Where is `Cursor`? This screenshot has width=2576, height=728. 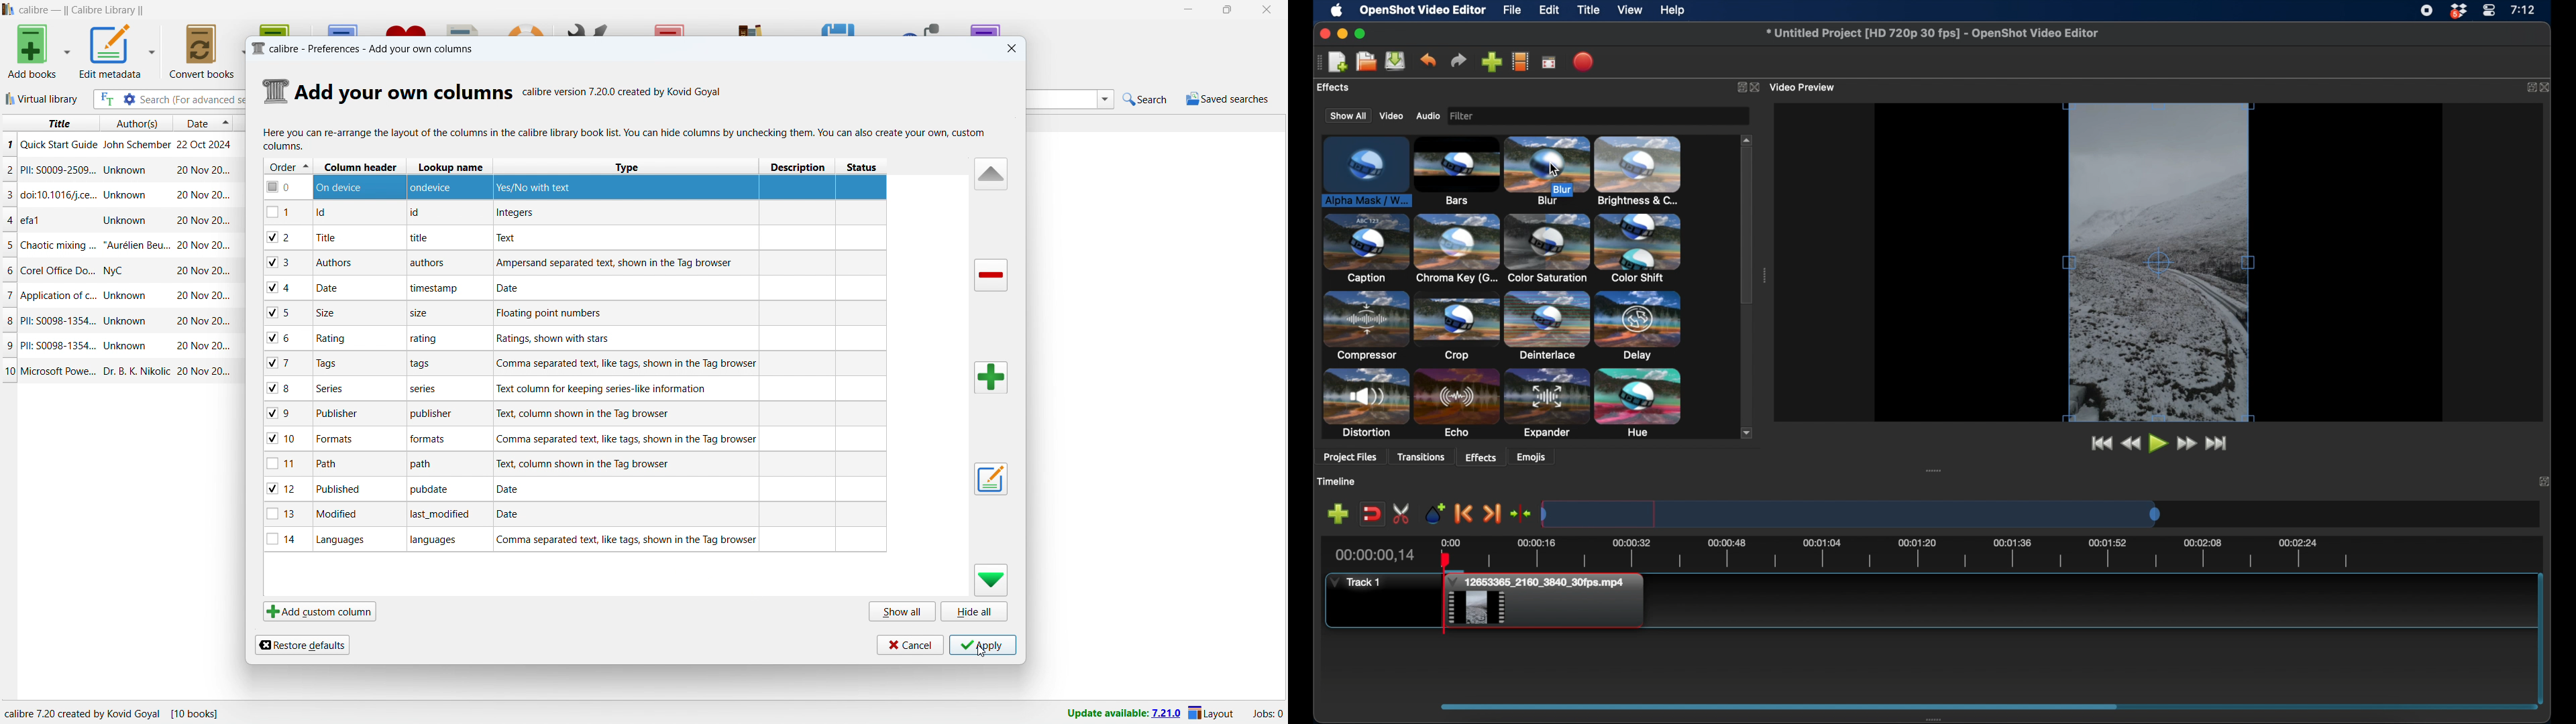
Cursor is located at coordinates (1554, 170).